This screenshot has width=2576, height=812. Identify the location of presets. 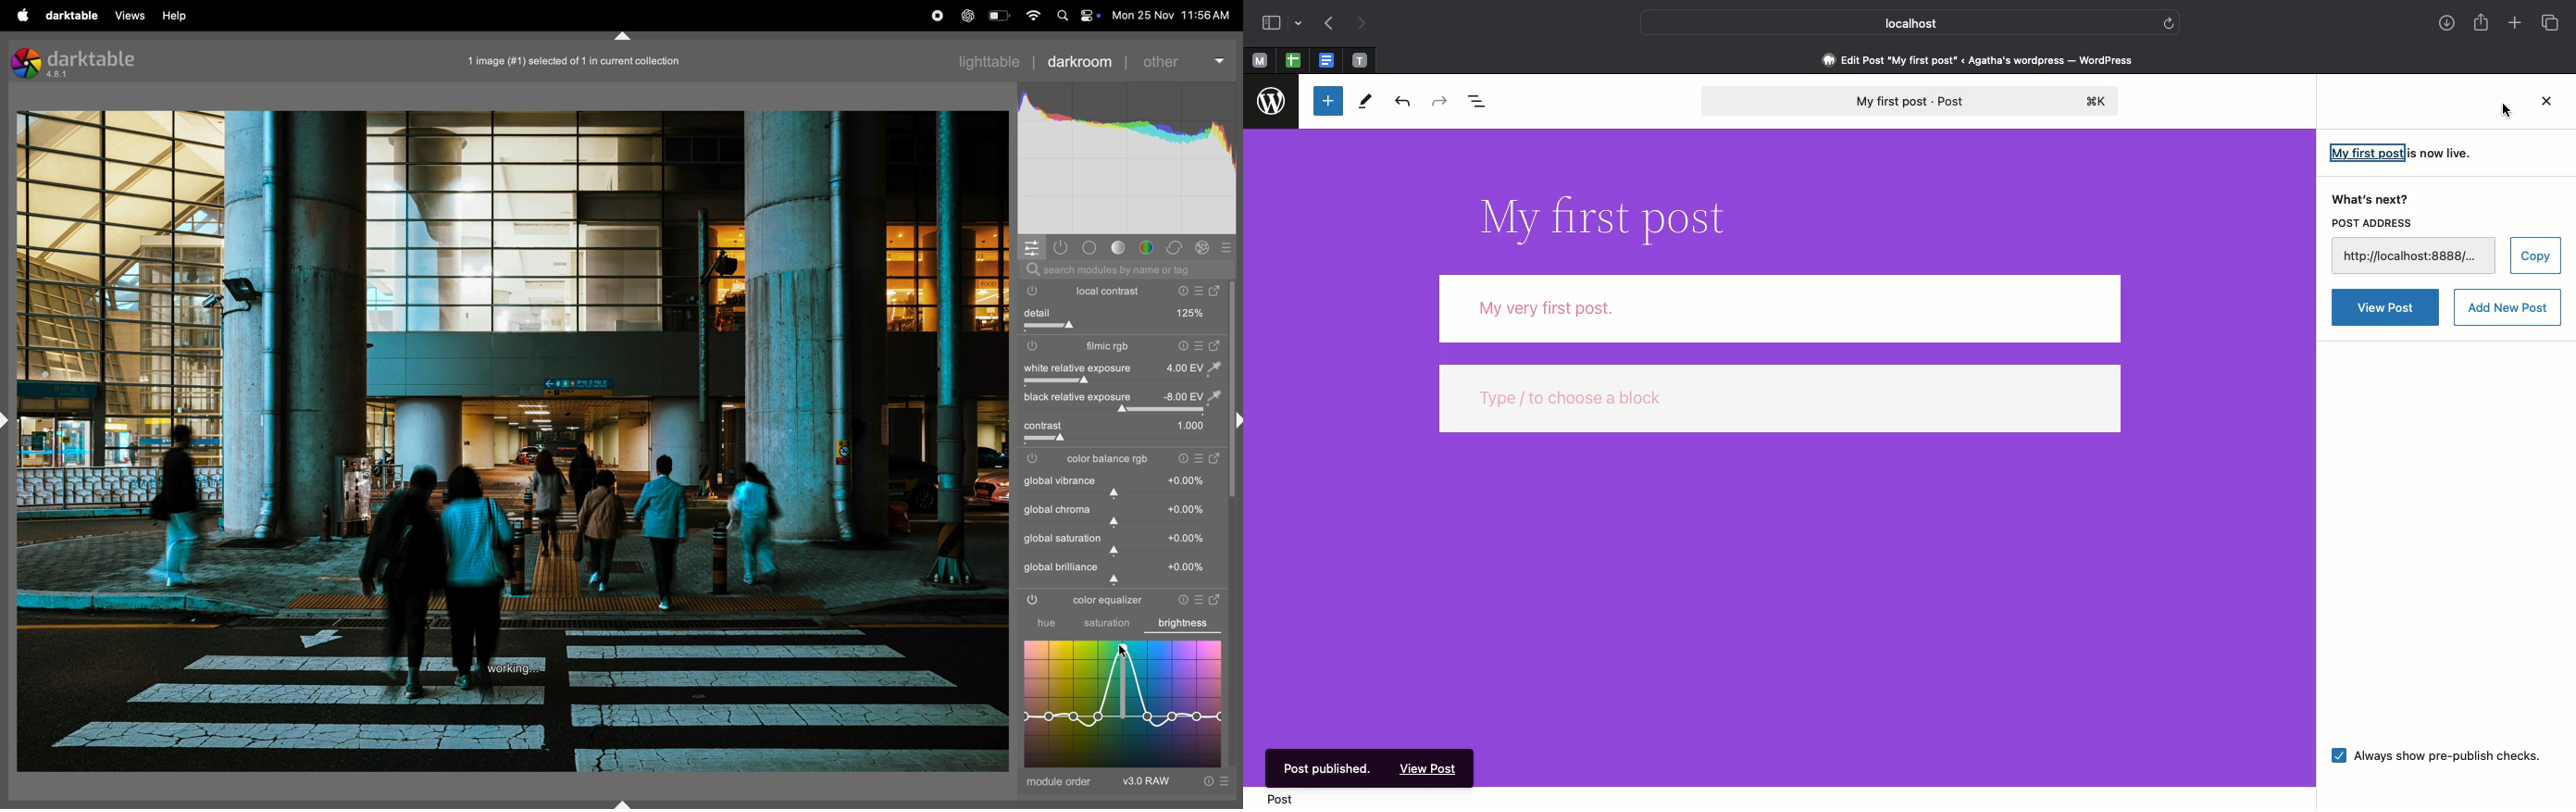
(1202, 598).